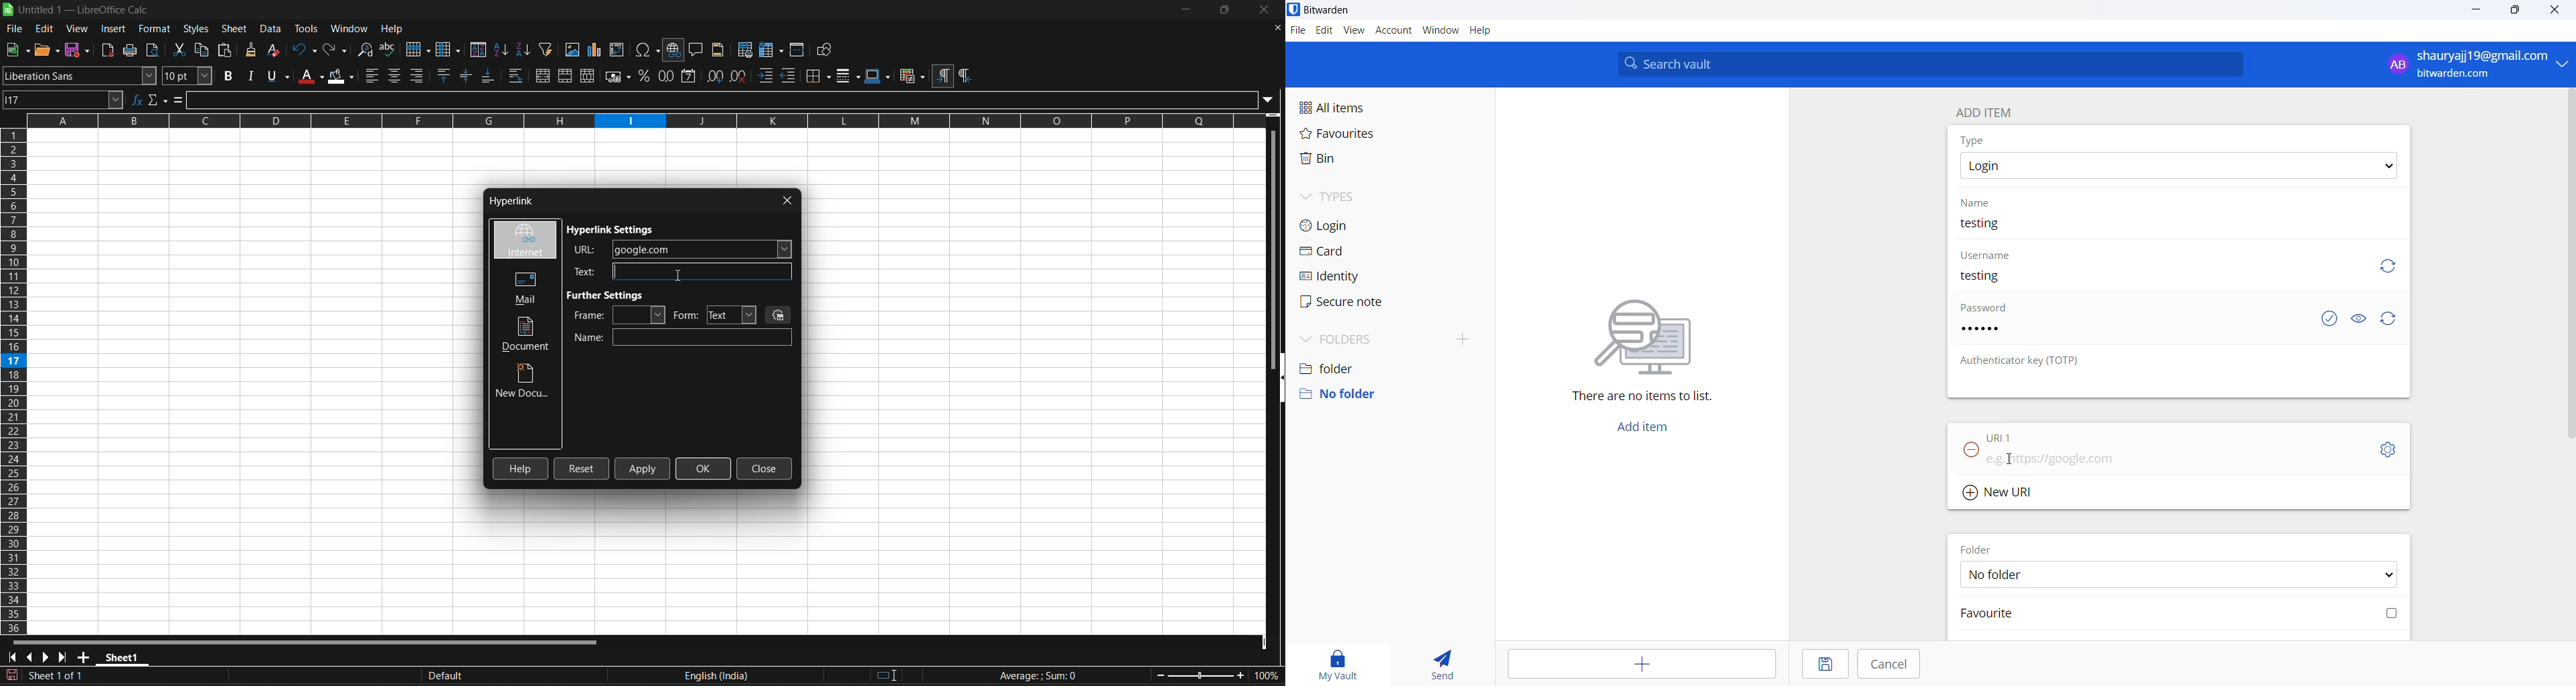  What do you see at coordinates (1351, 276) in the screenshot?
I see `identity` at bounding box center [1351, 276].